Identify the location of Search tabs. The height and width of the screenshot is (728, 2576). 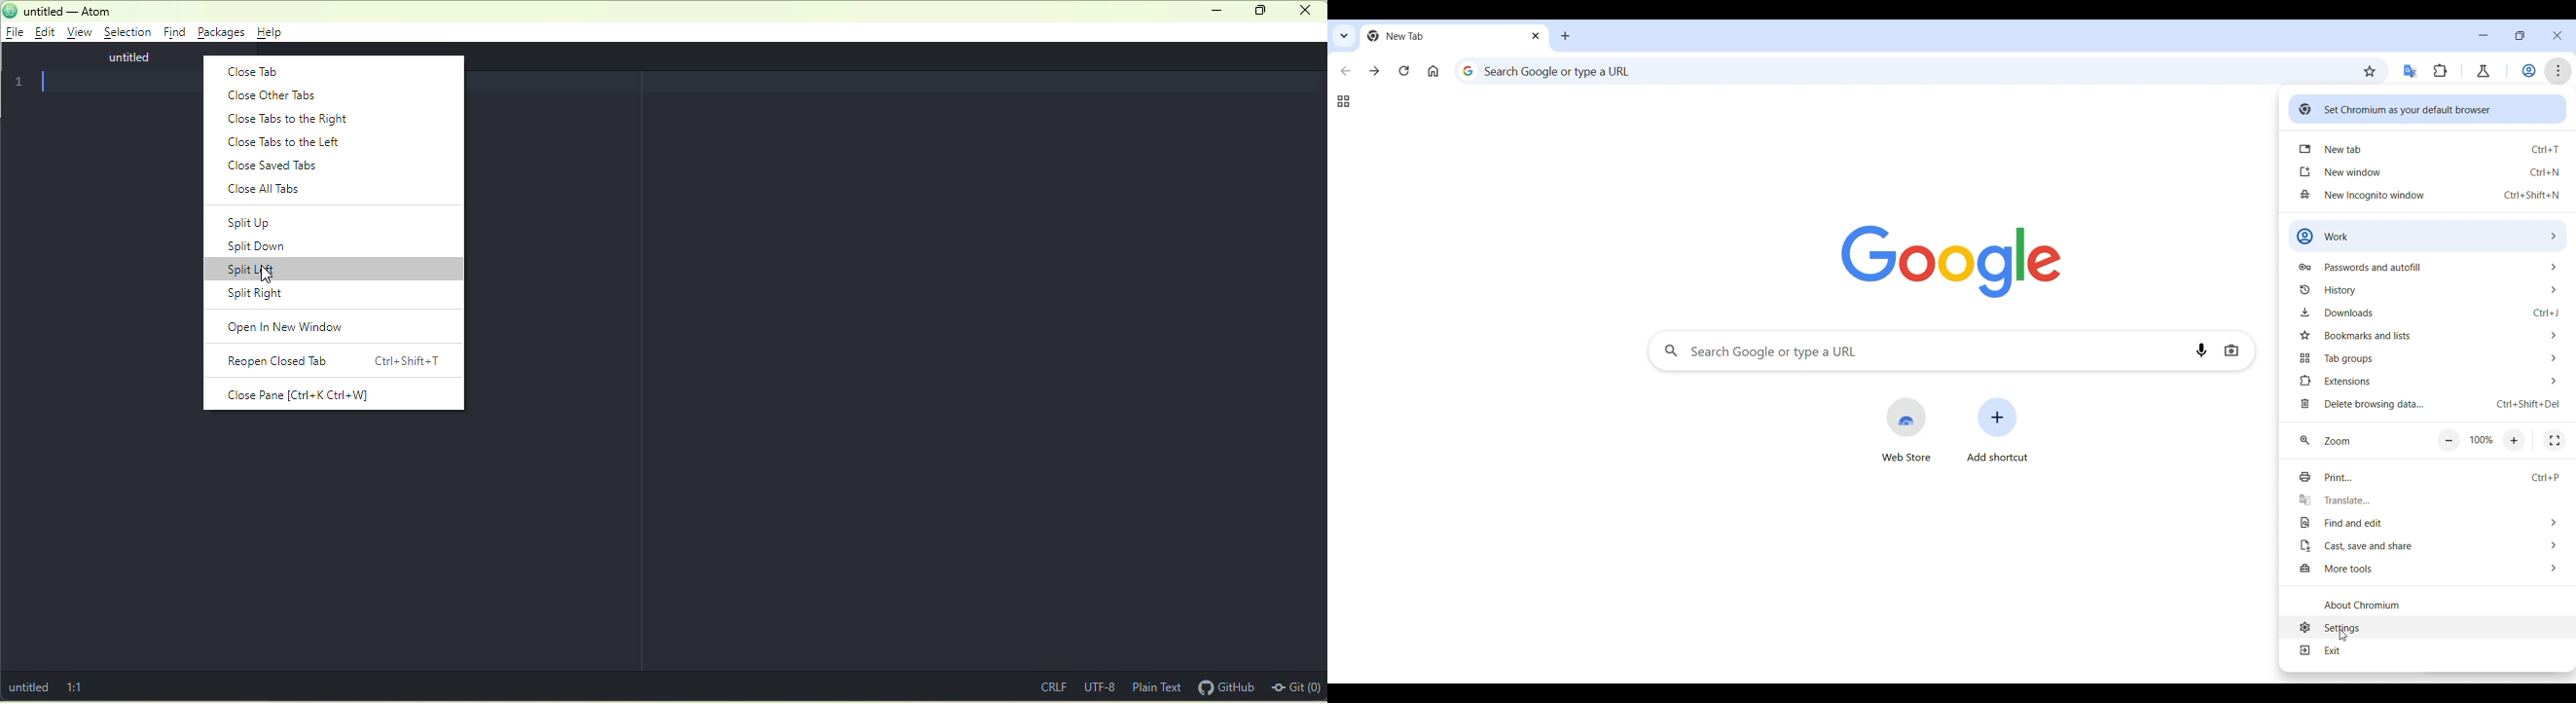
(1345, 36).